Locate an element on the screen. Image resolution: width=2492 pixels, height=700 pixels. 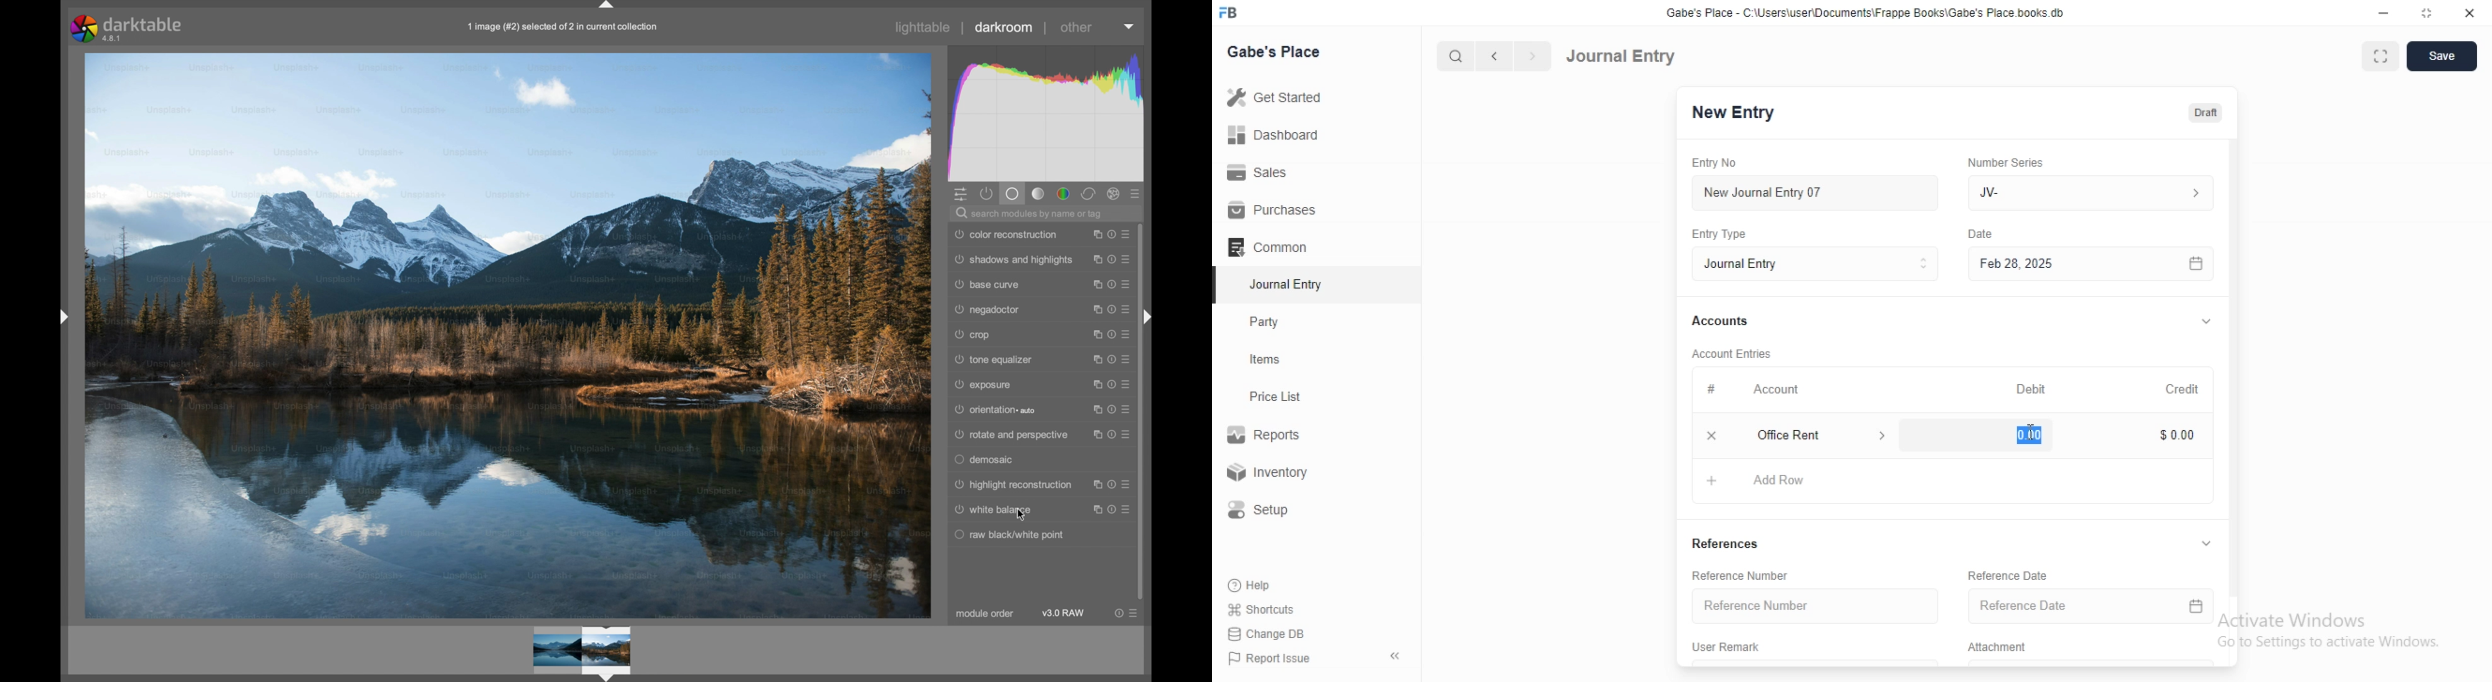
$ 0.00 is located at coordinates (2023, 435).